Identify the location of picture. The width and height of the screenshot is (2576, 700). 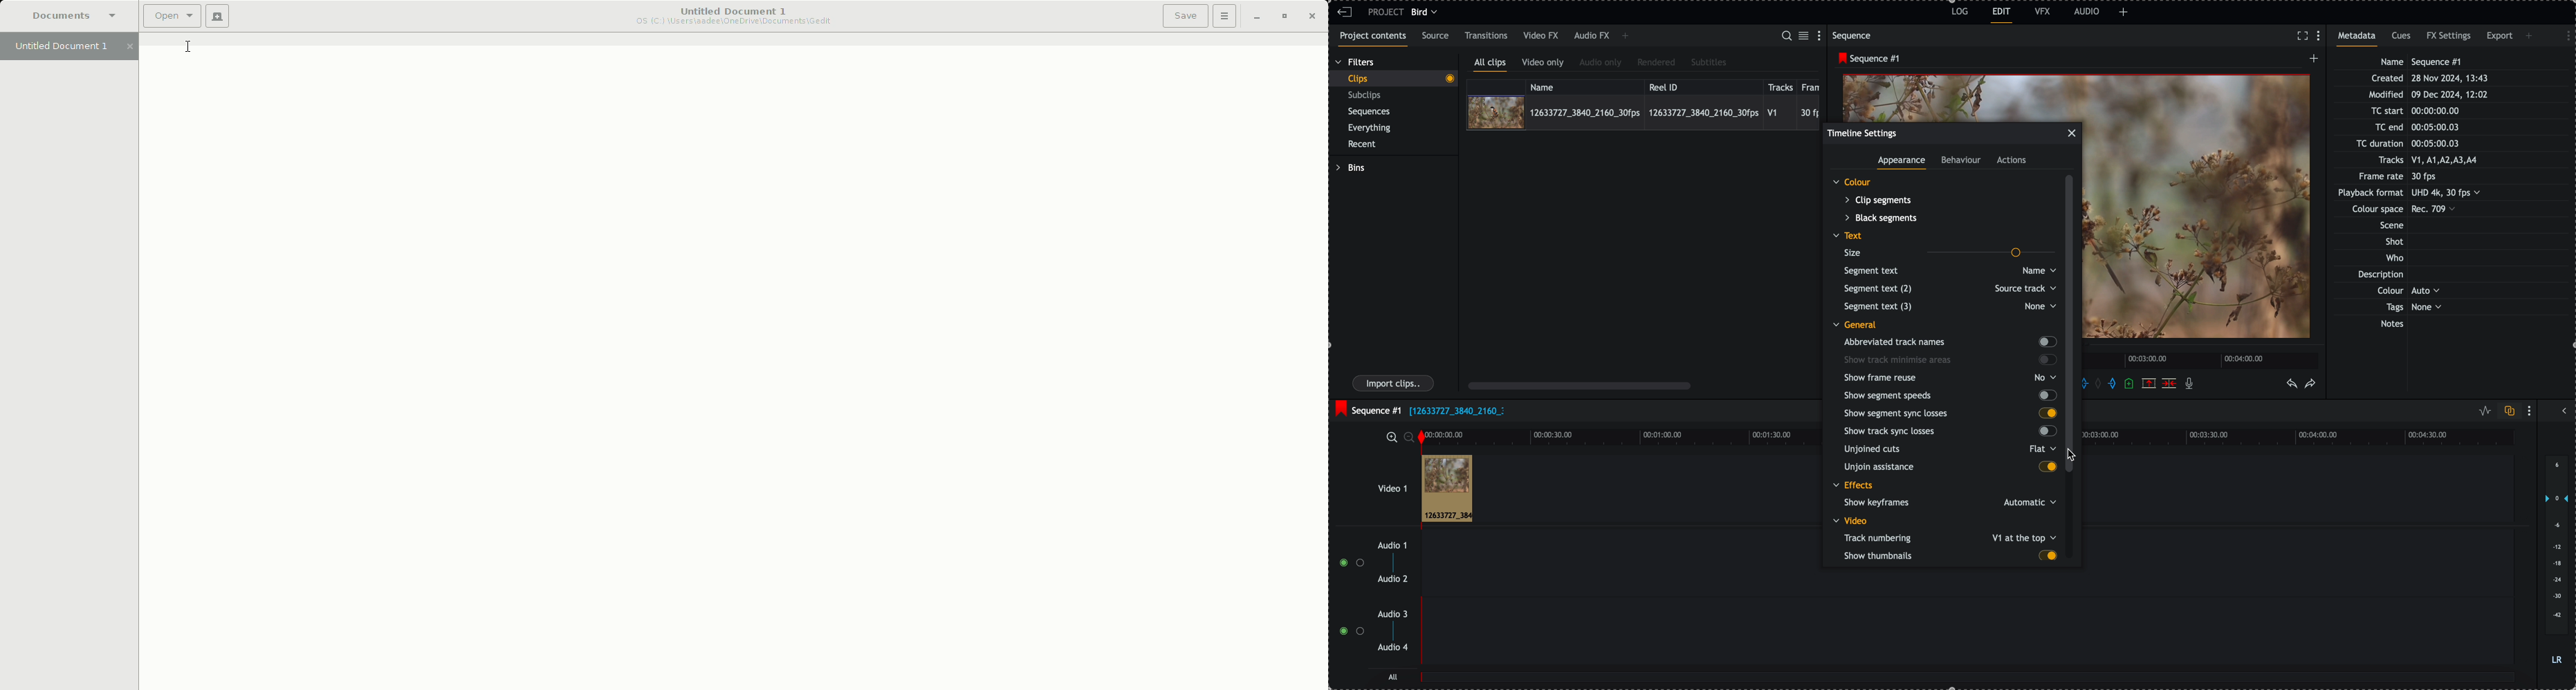
(2201, 212).